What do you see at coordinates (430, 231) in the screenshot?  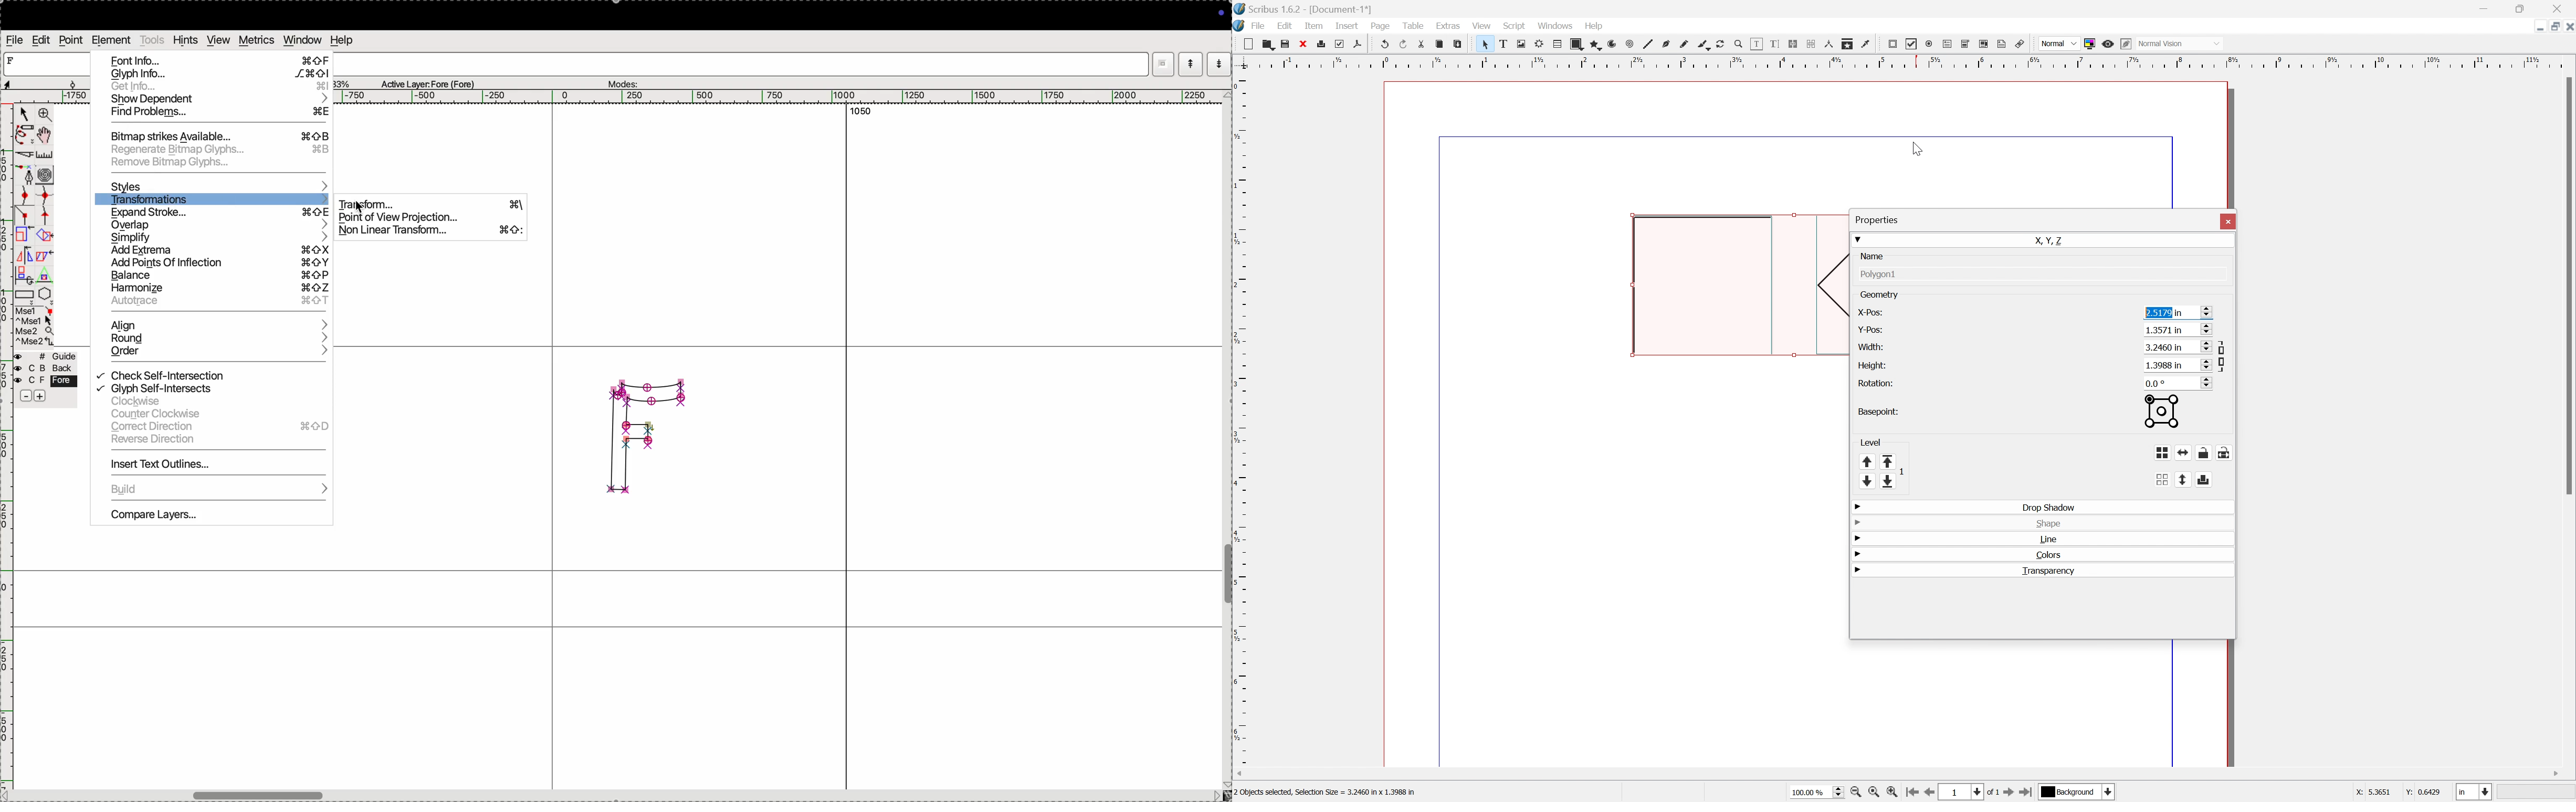 I see `non linear transform` at bounding box center [430, 231].